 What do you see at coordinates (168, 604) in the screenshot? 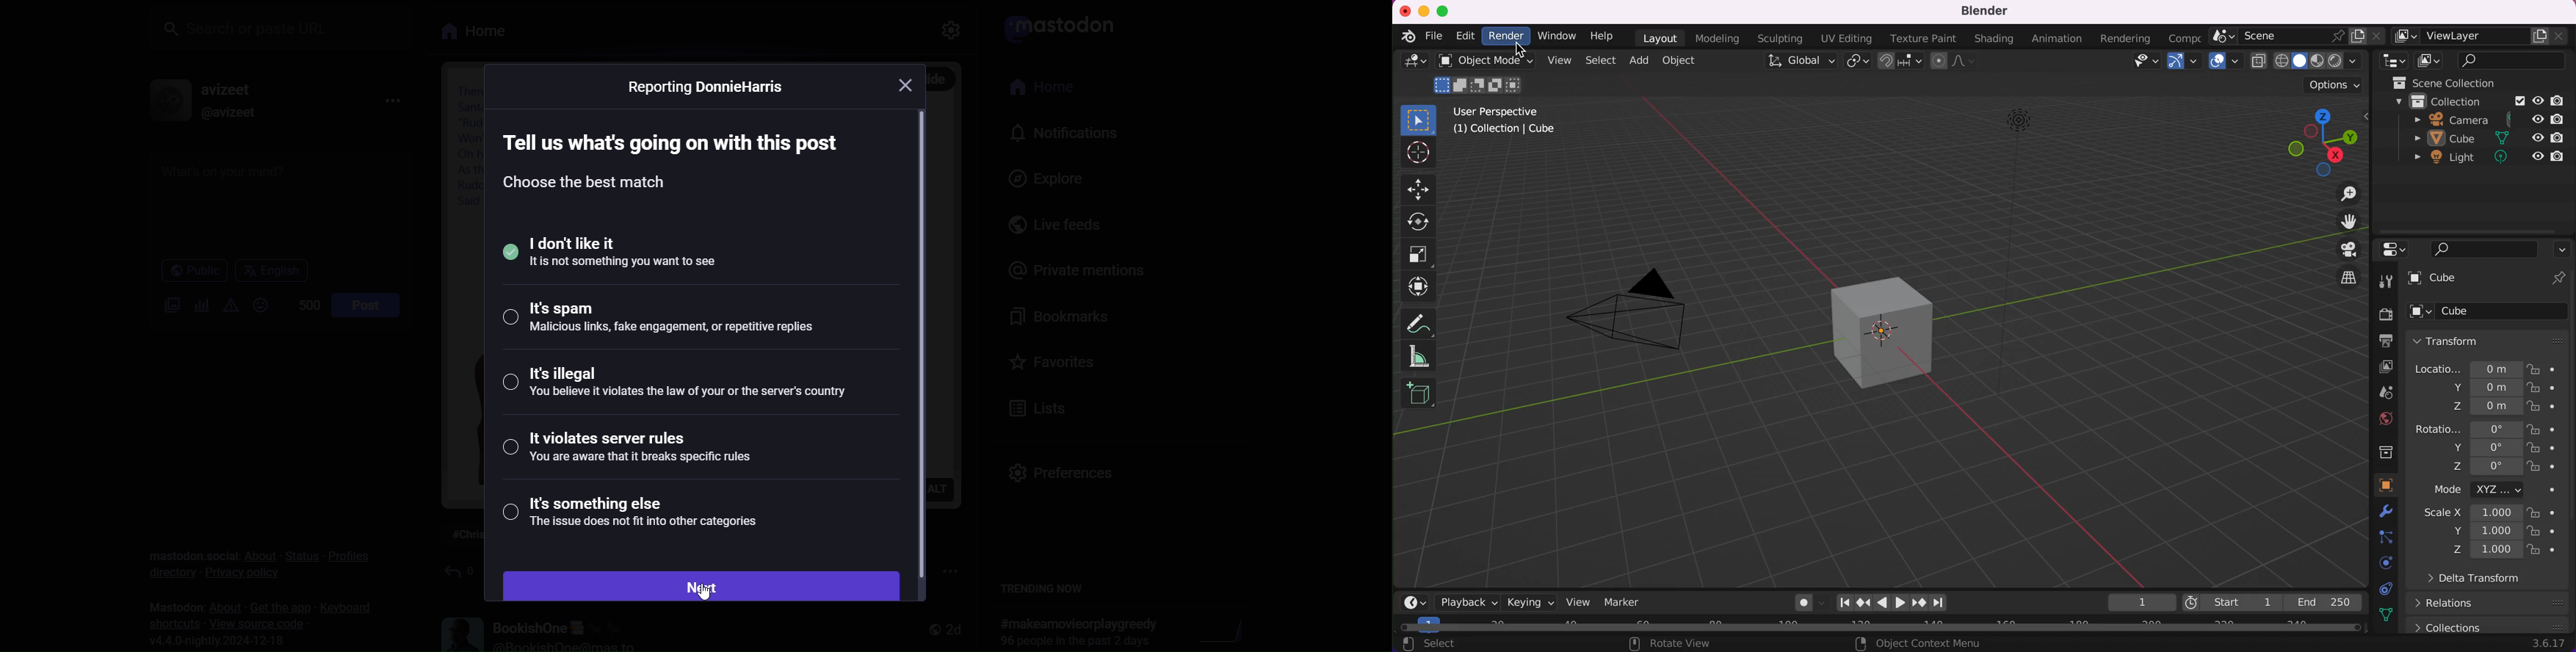
I see `mastodon` at bounding box center [168, 604].